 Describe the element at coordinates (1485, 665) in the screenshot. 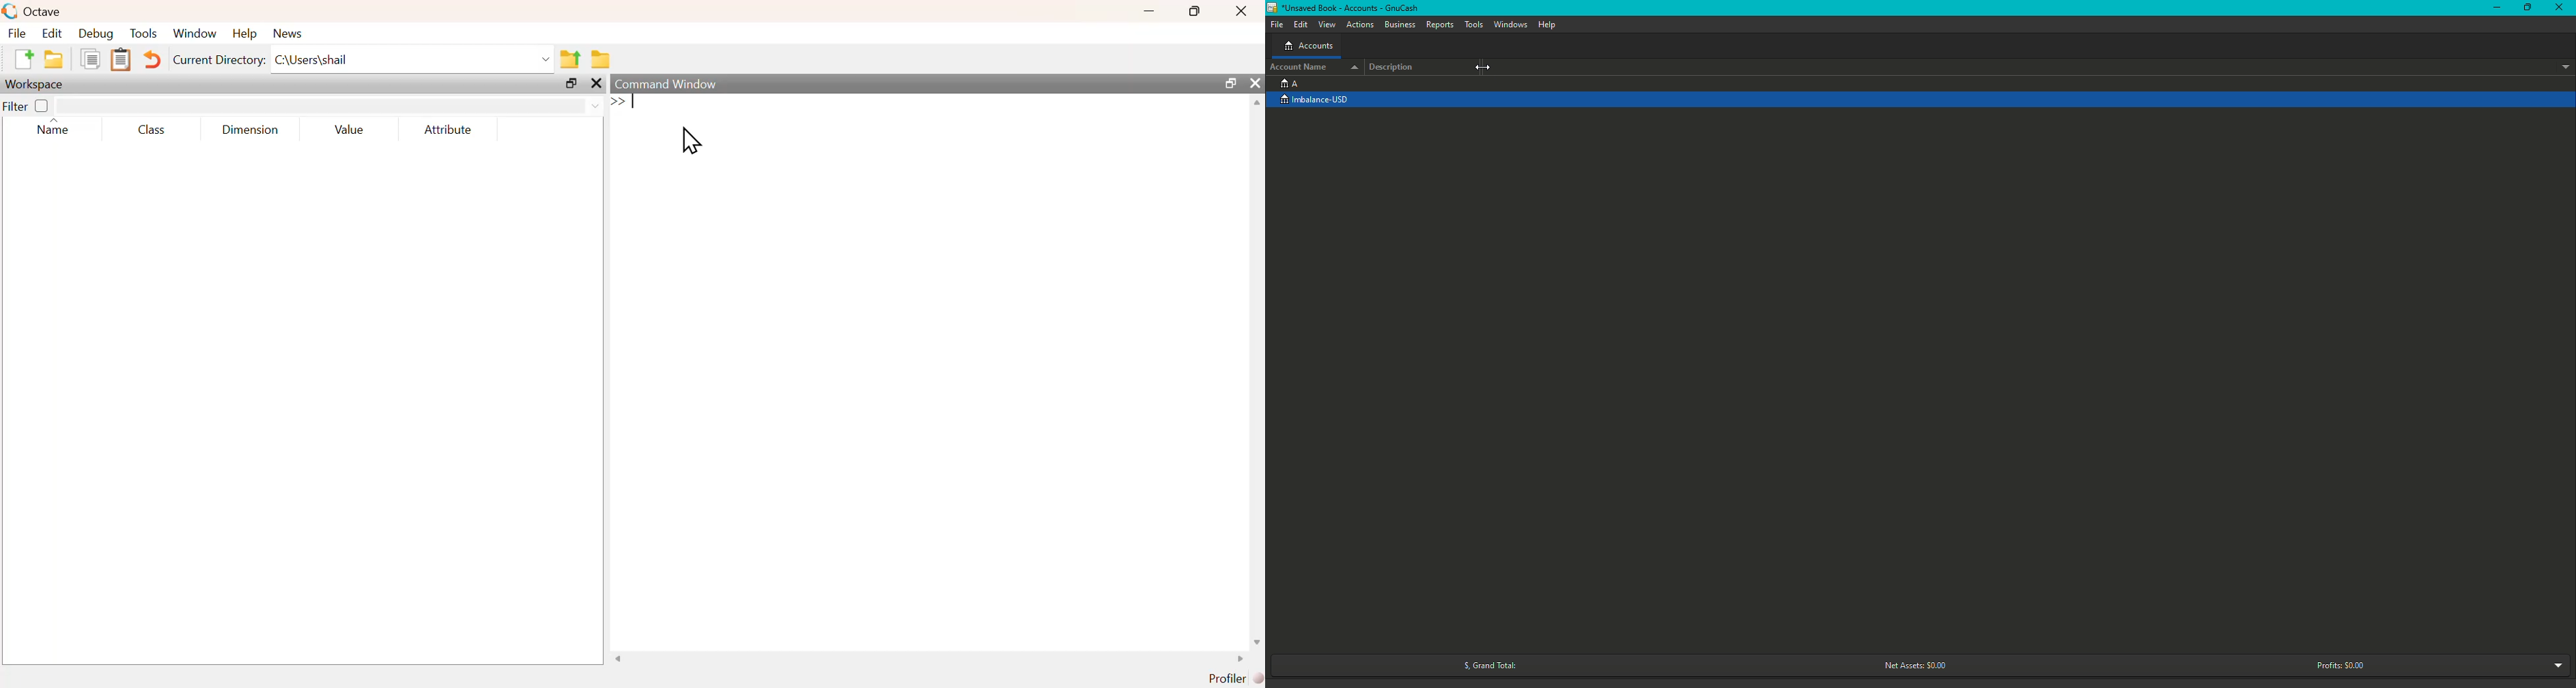

I see `Grand Total` at that location.